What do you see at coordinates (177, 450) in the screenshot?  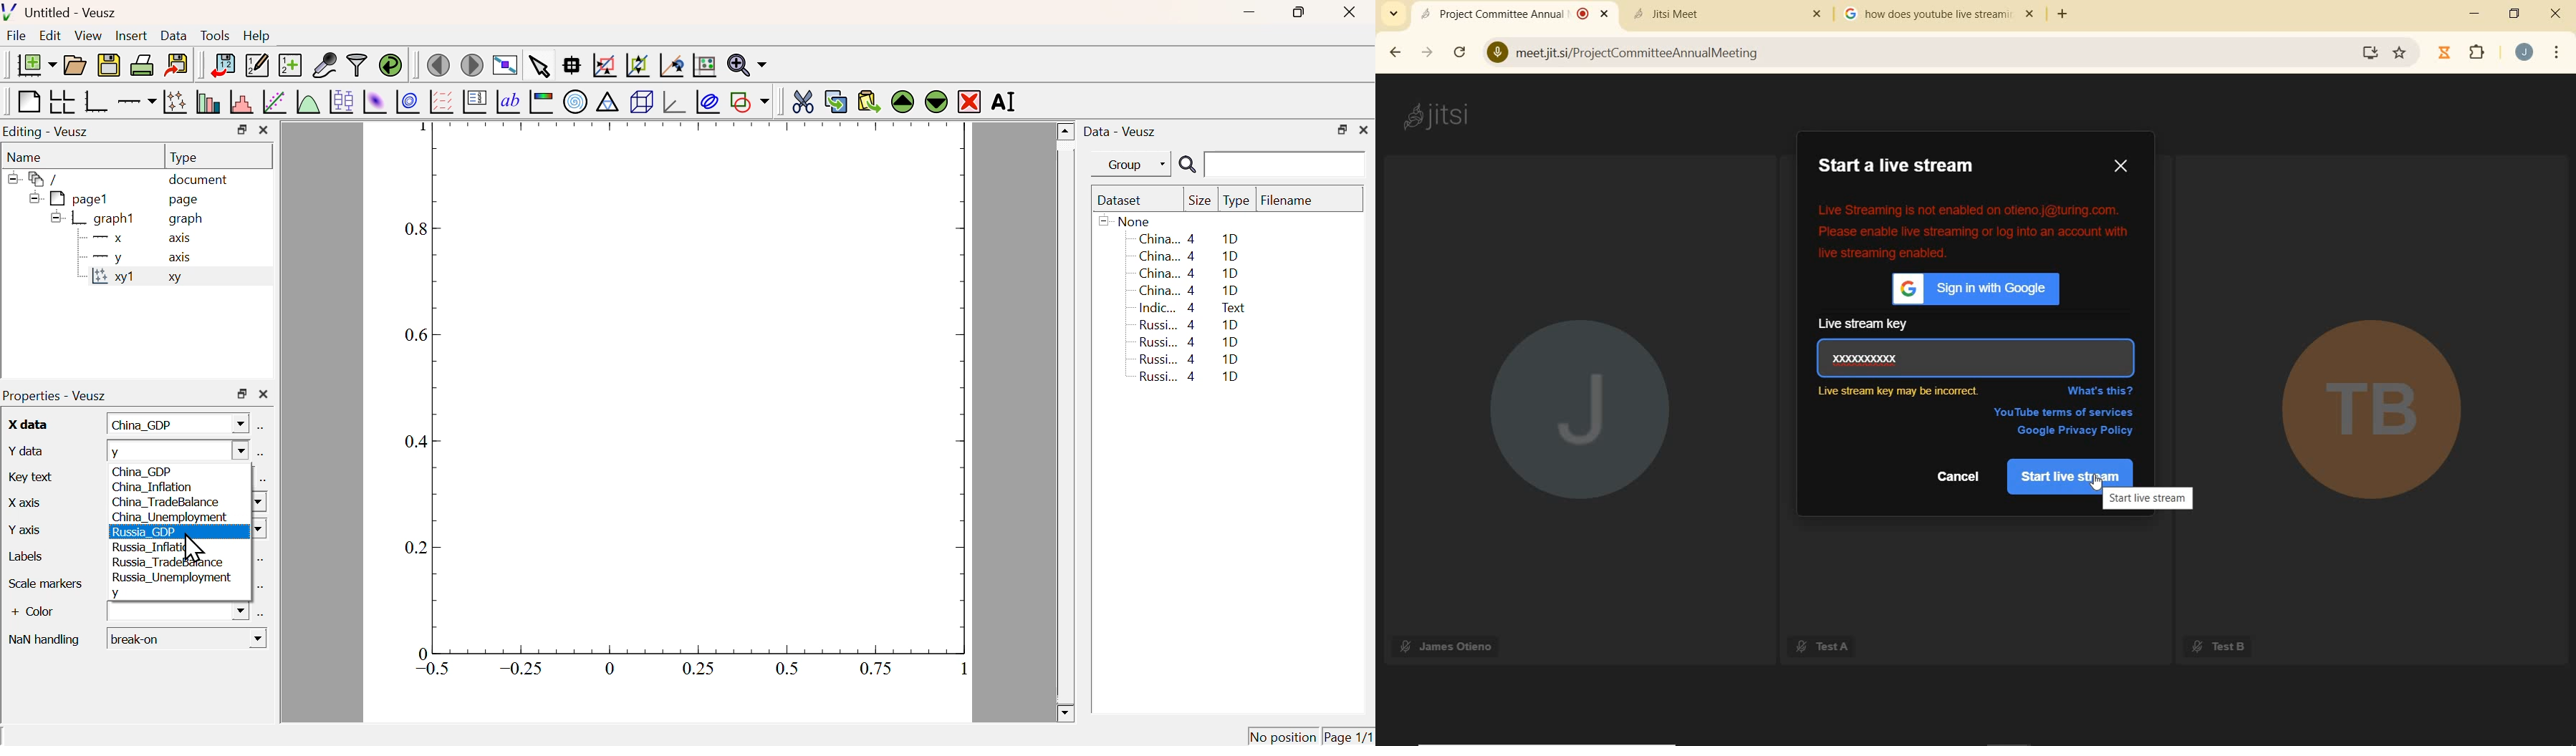 I see `y` at bounding box center [177, 450].